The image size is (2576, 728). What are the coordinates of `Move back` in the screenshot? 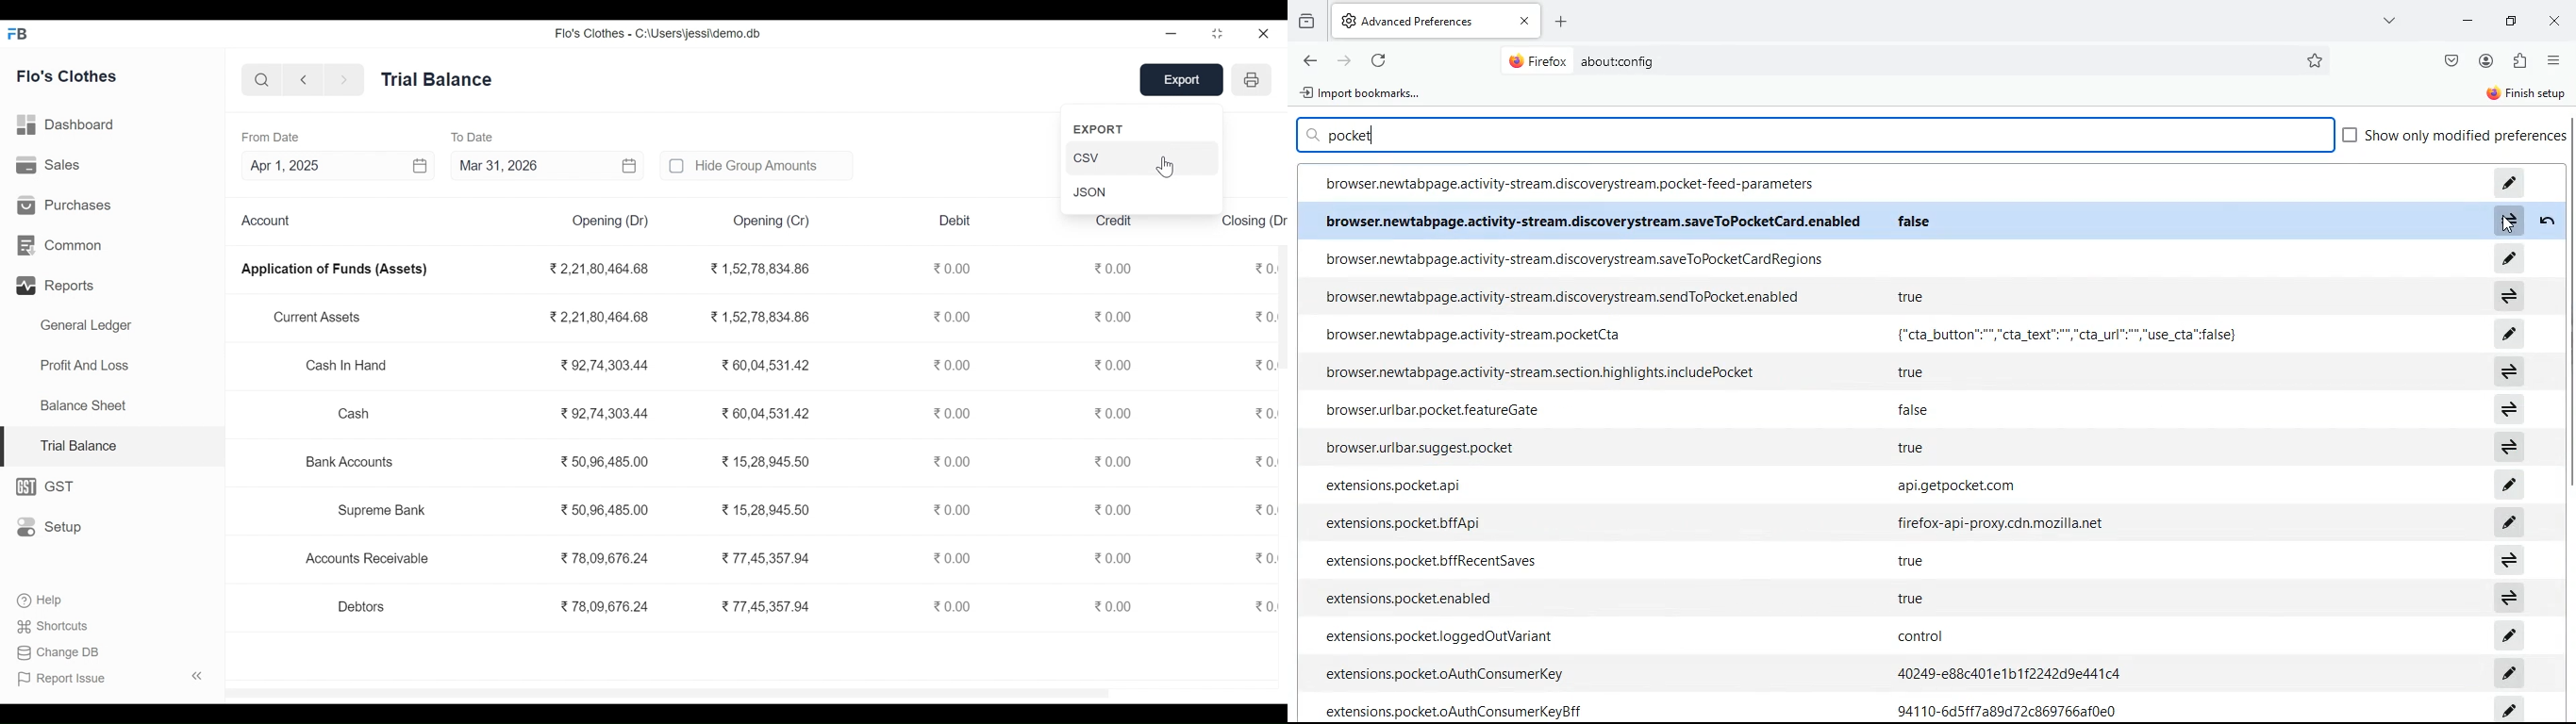 It's located at (302, 79).